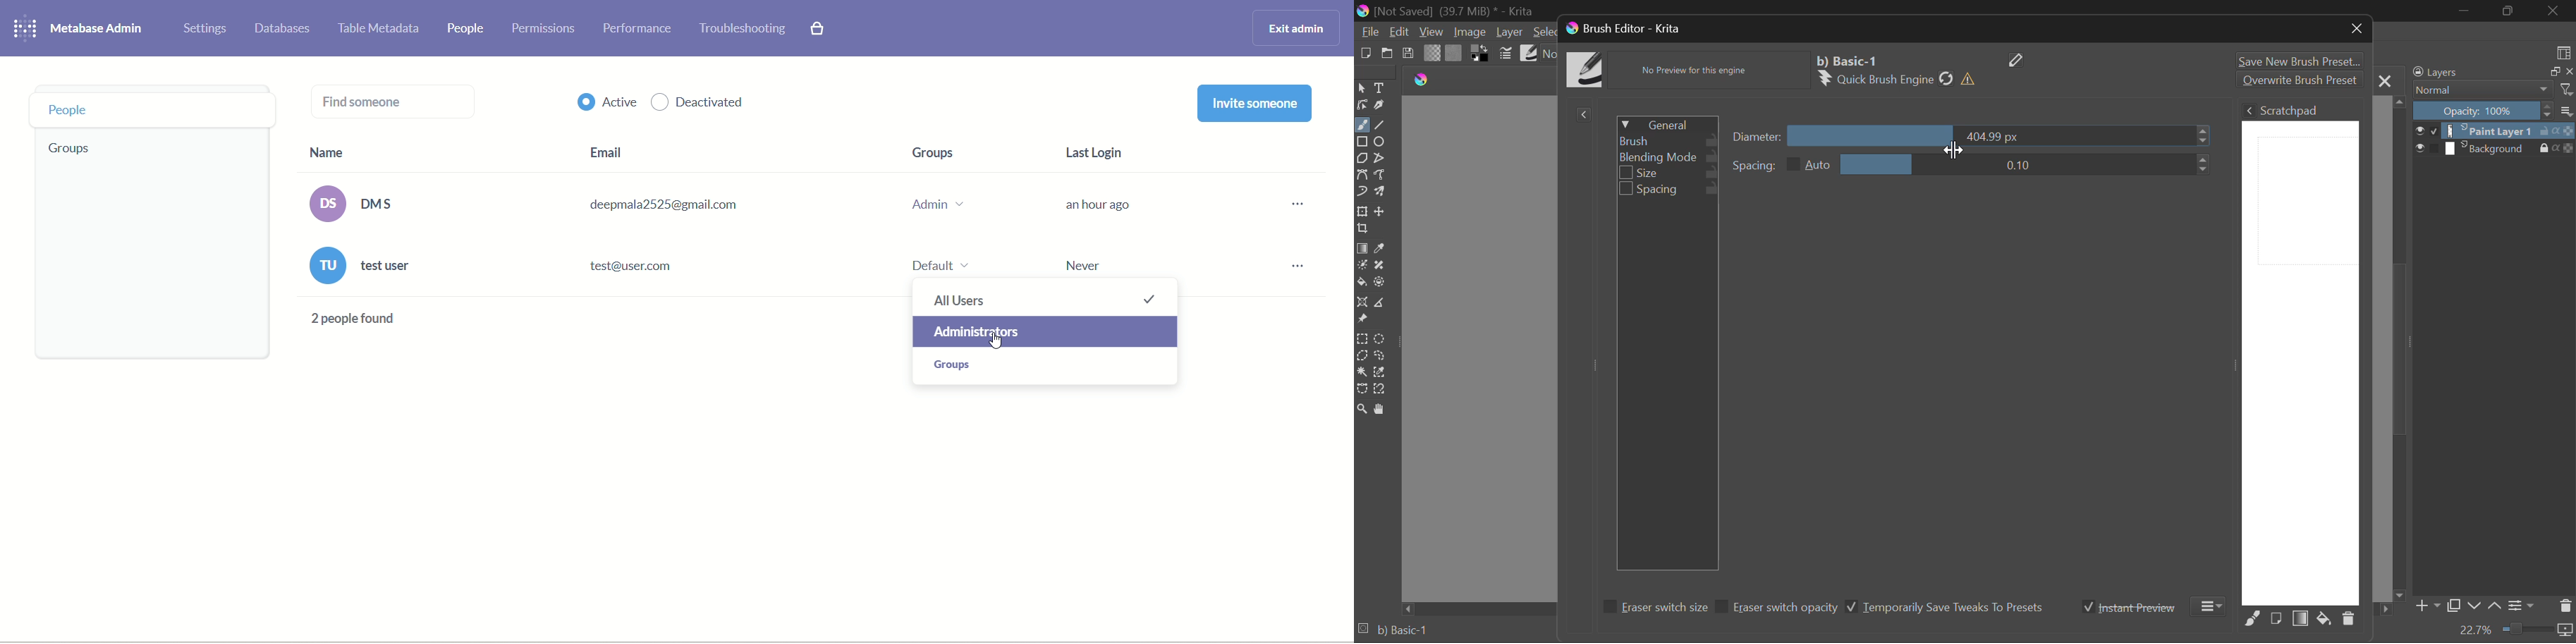 Image resolution: width=2576 pixels, height=644 pixels. Describe the element at coordinates (1583, 115) in the screenshot. I see `Show Presets` at that location.